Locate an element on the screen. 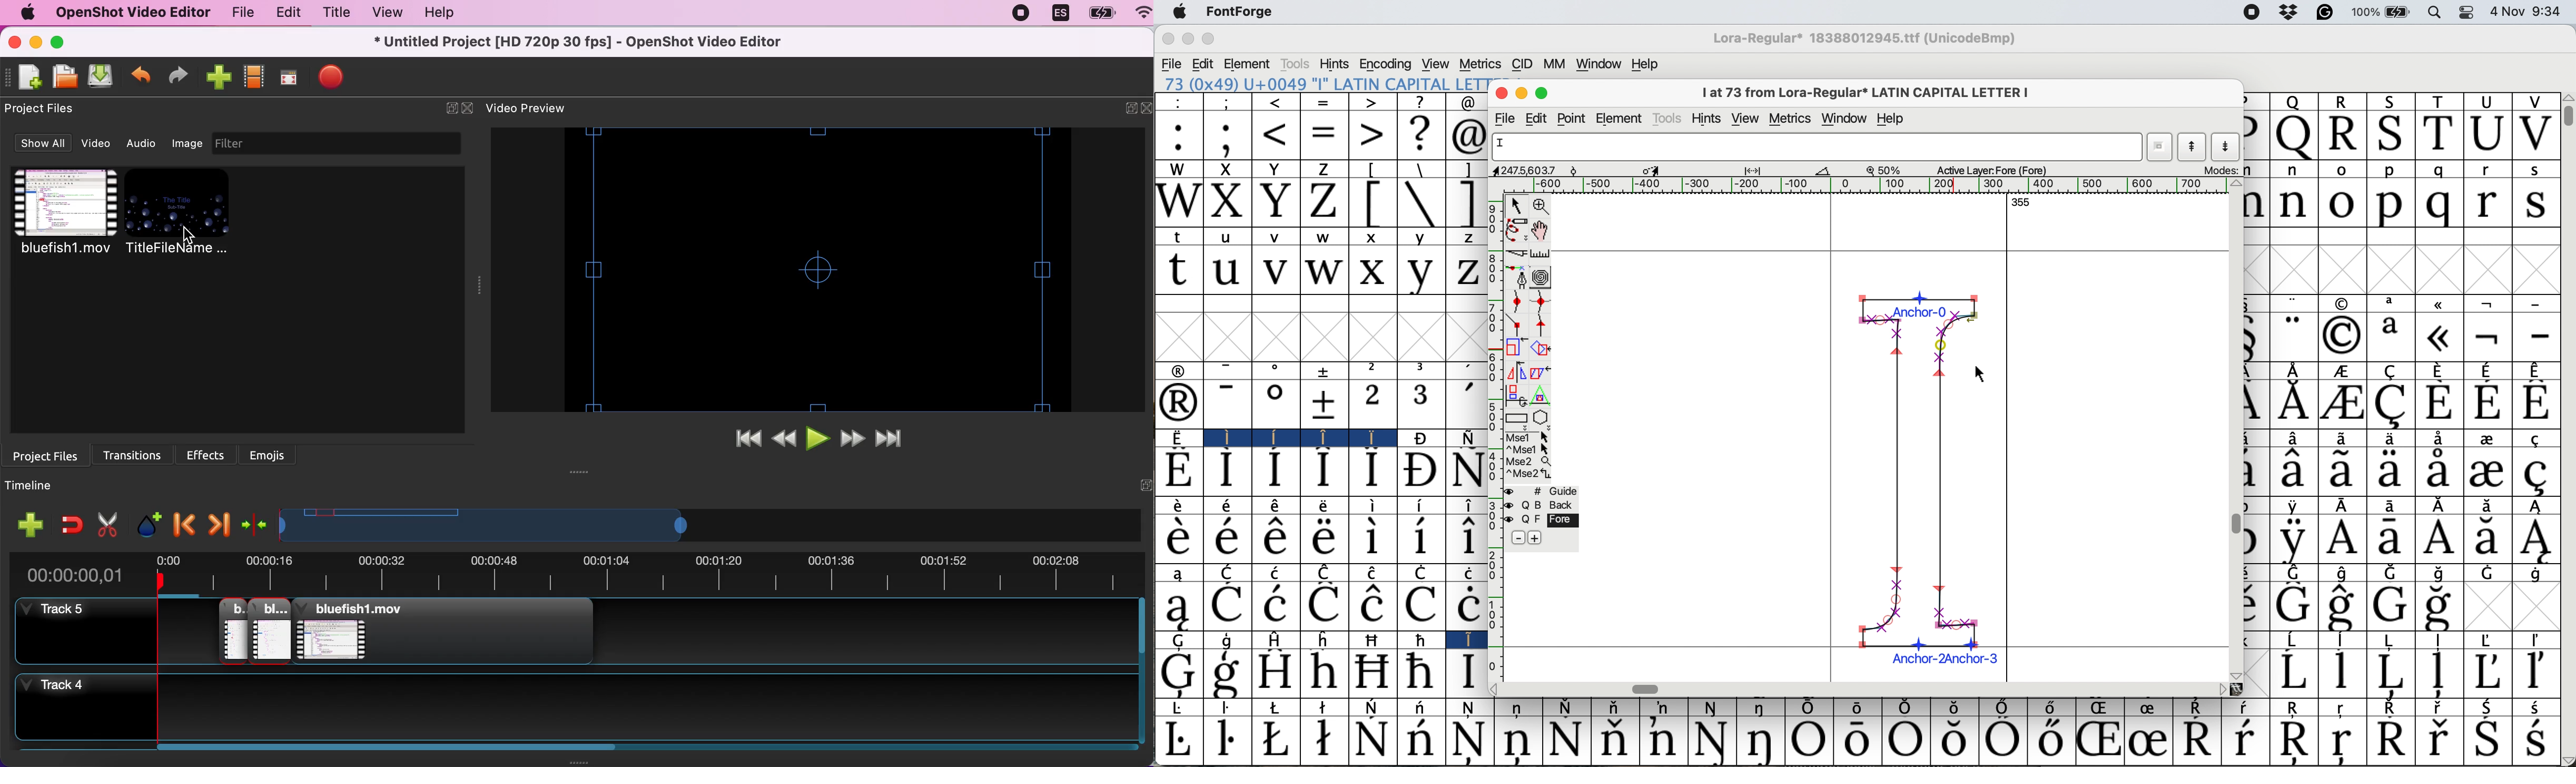 This screenshot has width=2576, height=784. video duration is located at coordinates (648, 576).